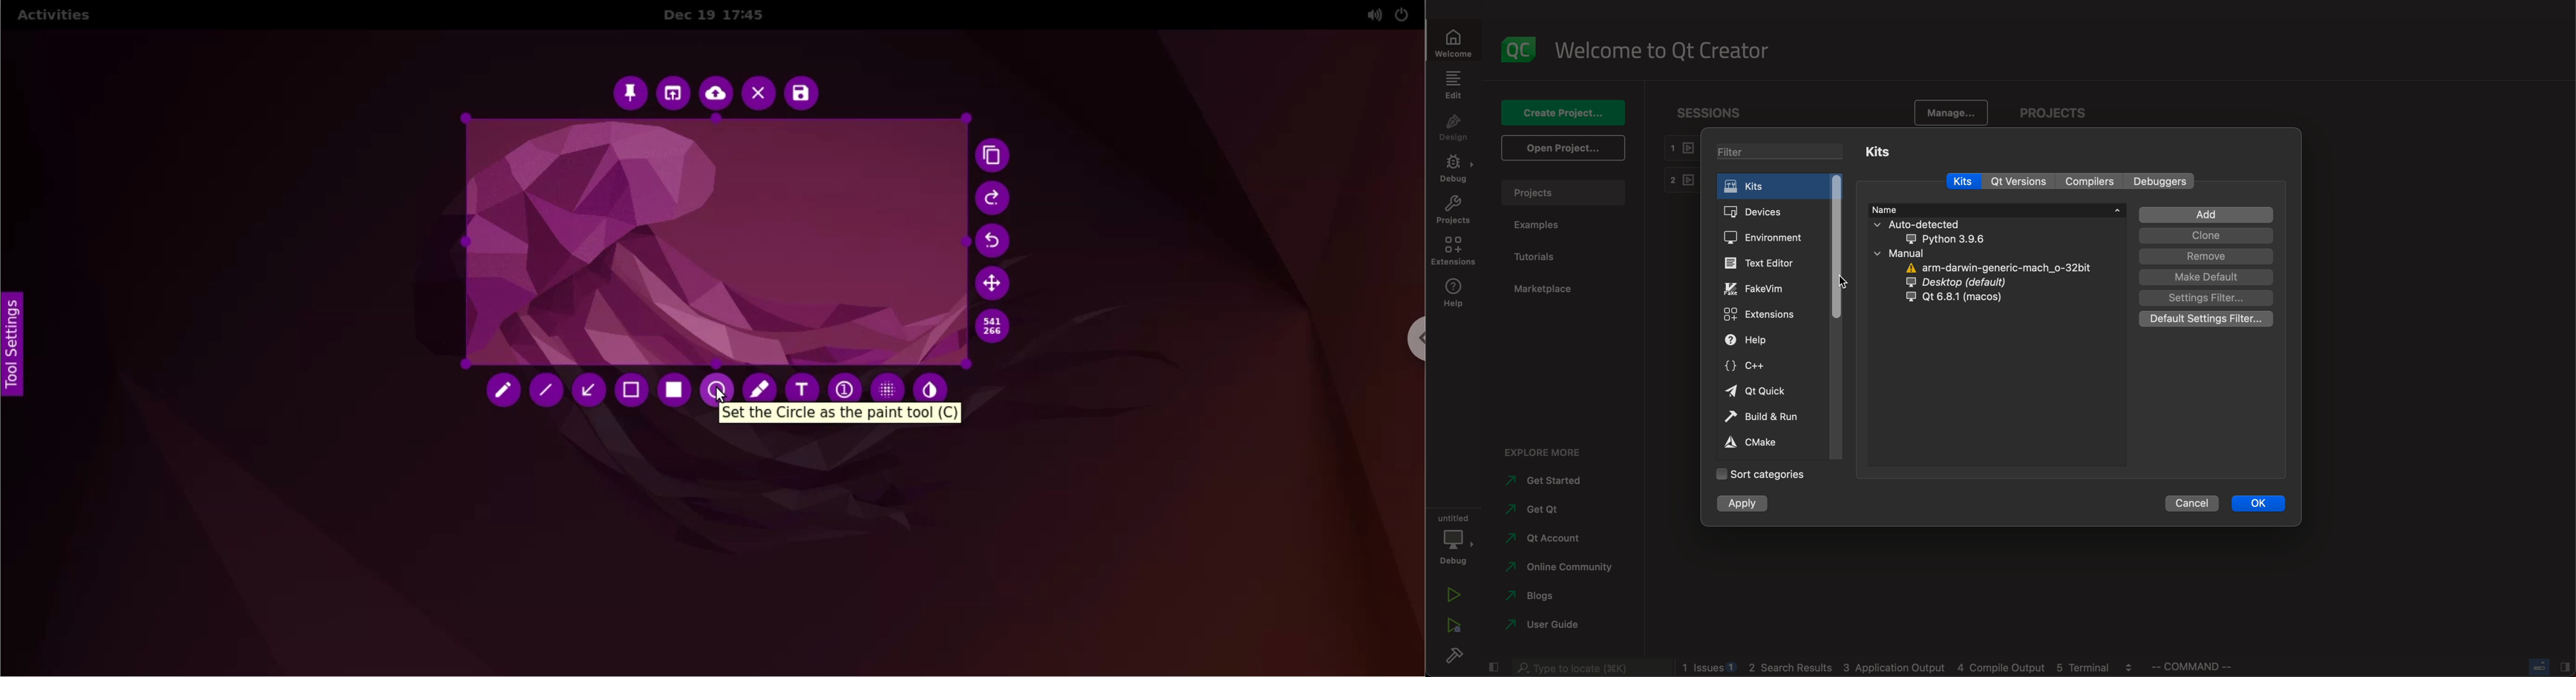 The height and width of the screenshot is (700, 2576). I want to click on pencil tool, so click(504, 393).